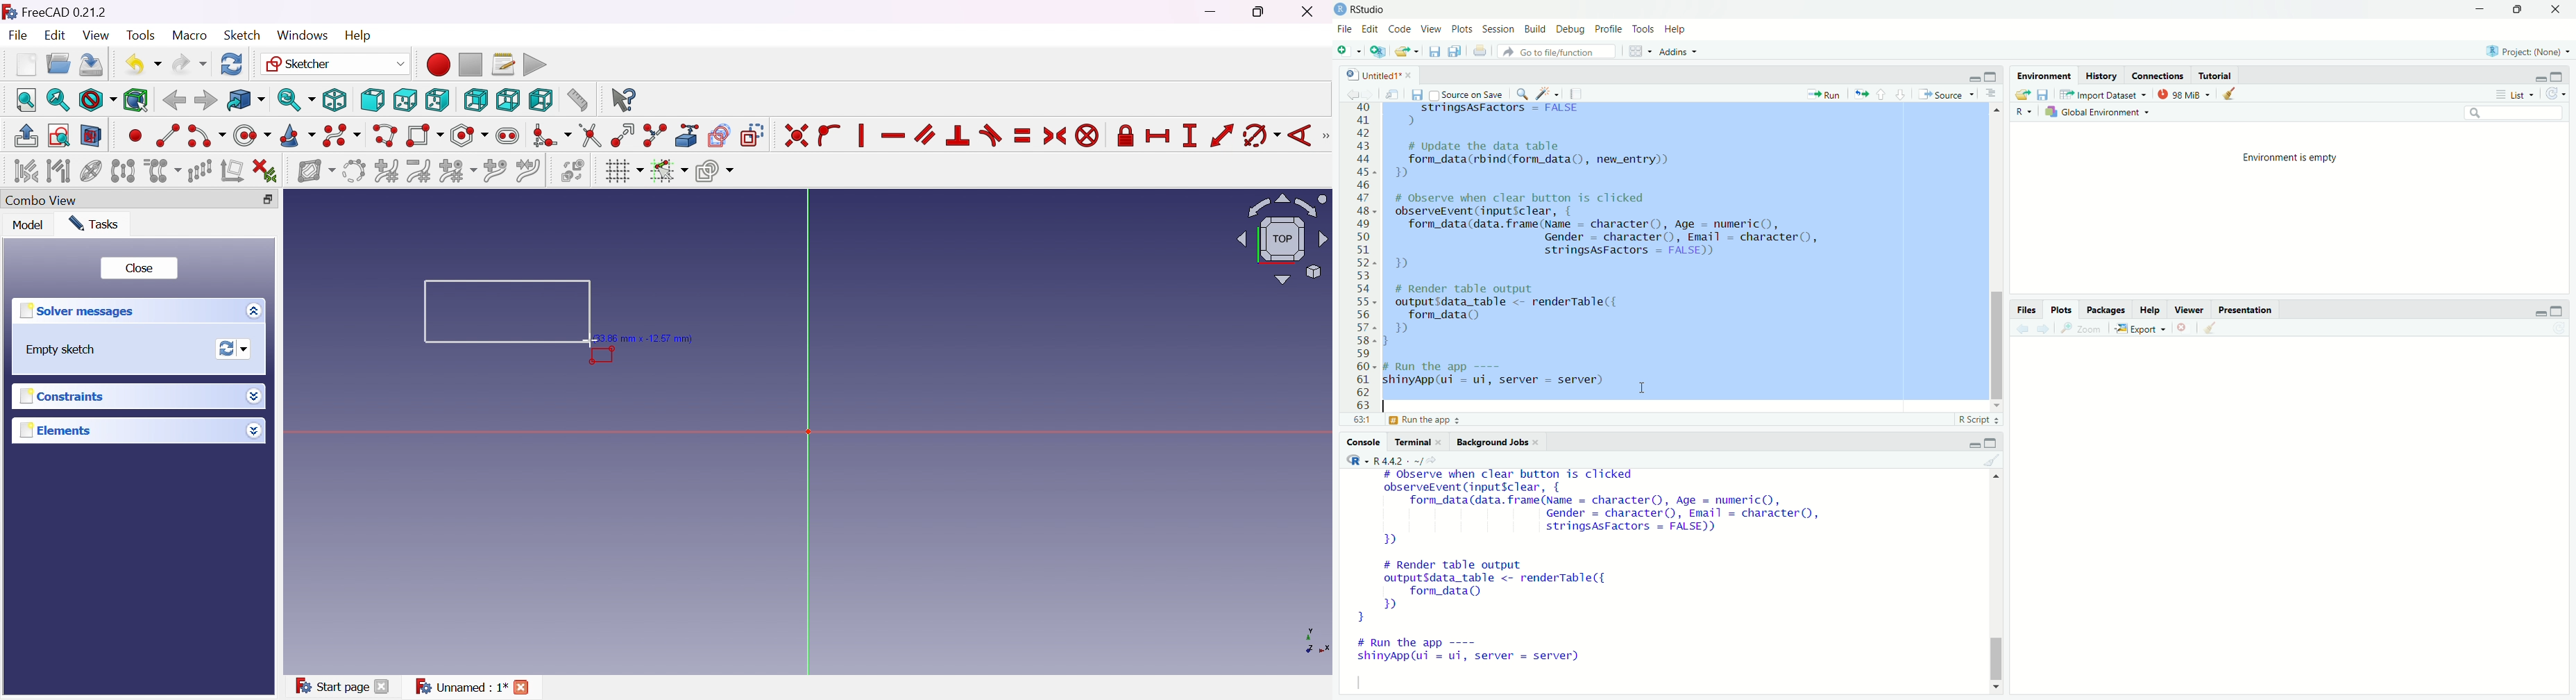 The image size is (2576, 700). I want to click on 98 MiB, so click(2186, 94).